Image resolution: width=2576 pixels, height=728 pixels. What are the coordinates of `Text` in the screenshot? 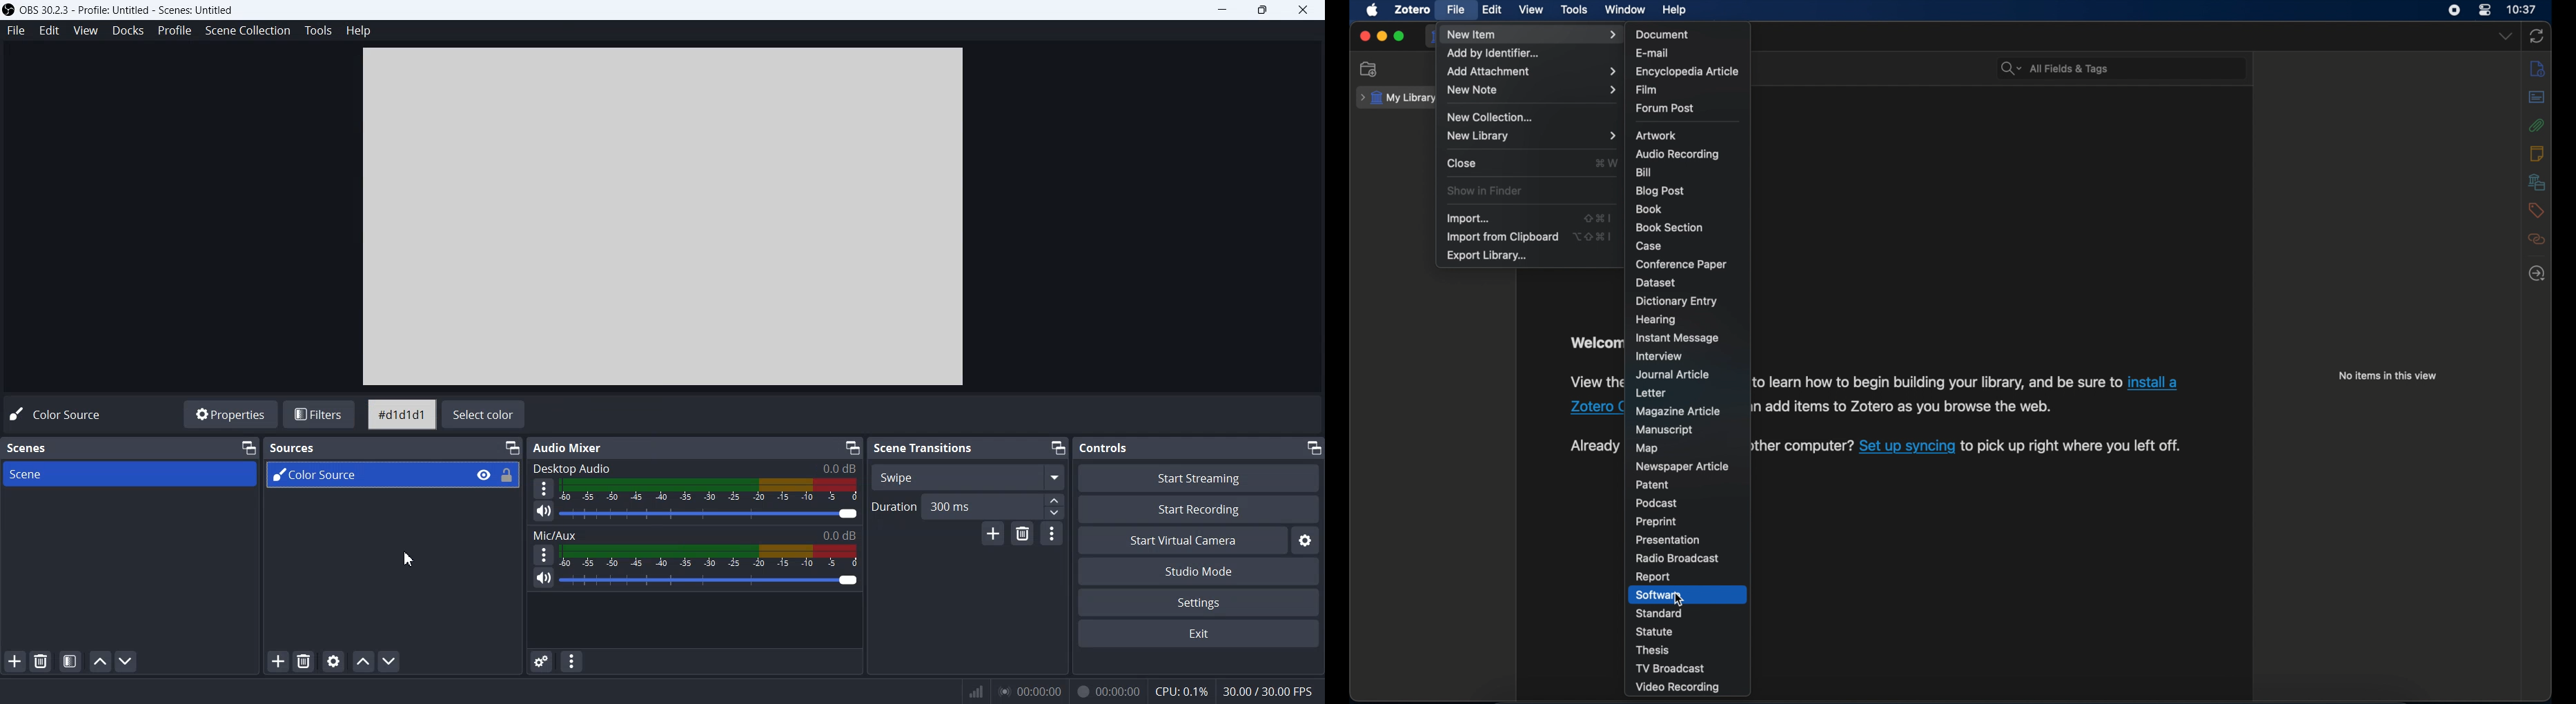 It's located at (1105, 447).